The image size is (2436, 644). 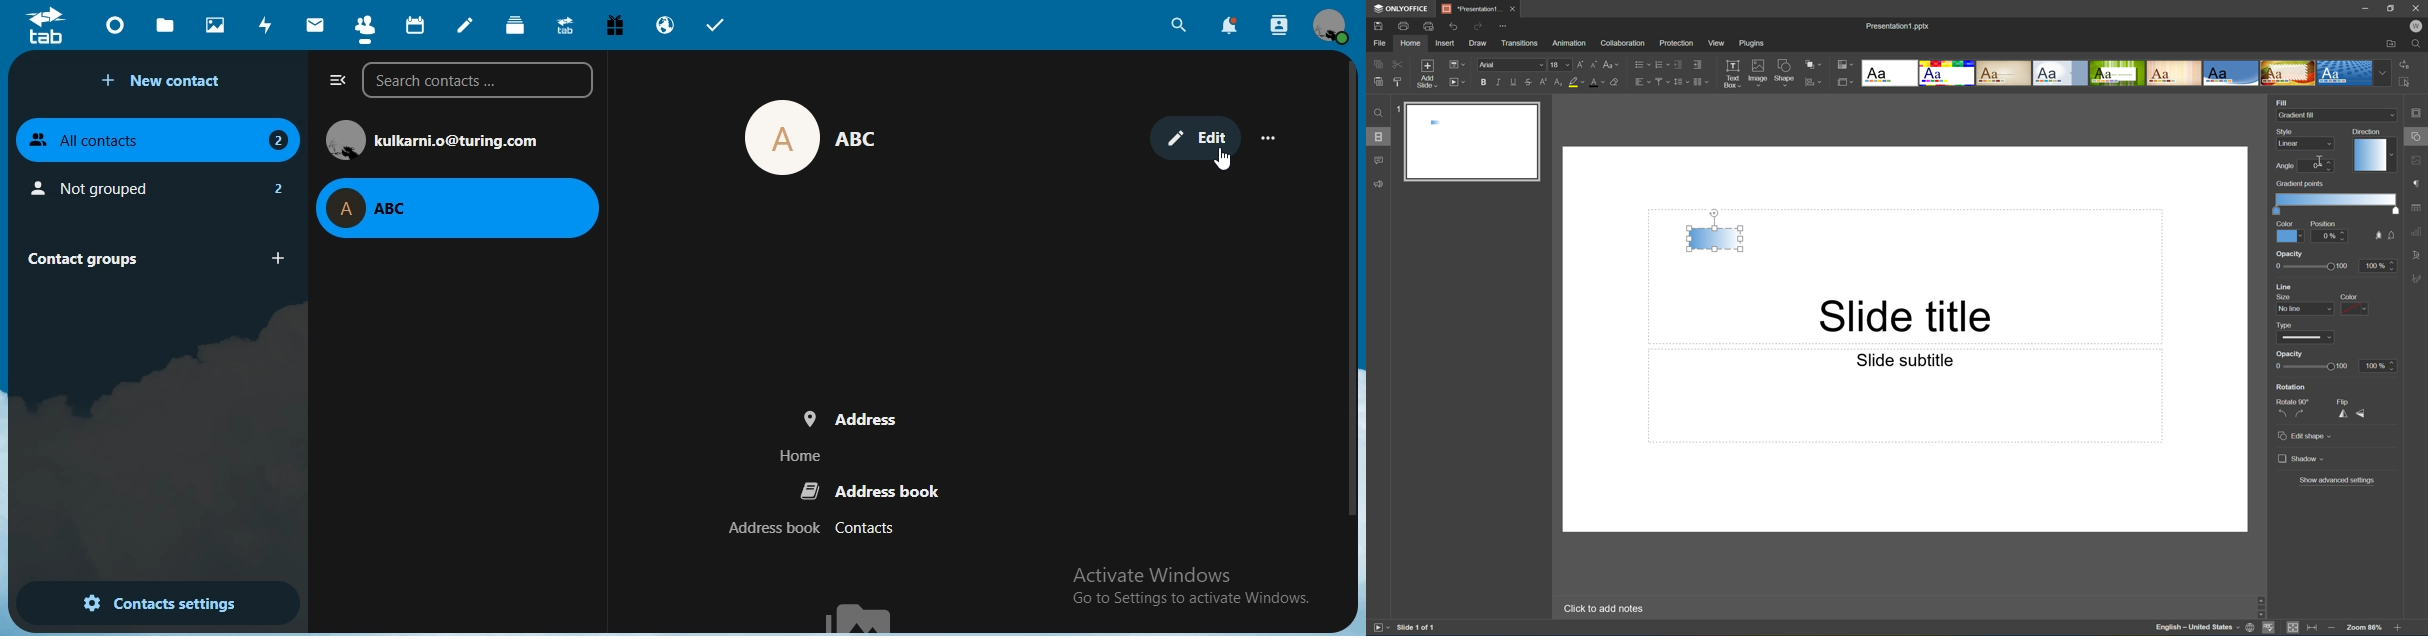 I want to click on Signature settings, so click(x=2419, y=278).